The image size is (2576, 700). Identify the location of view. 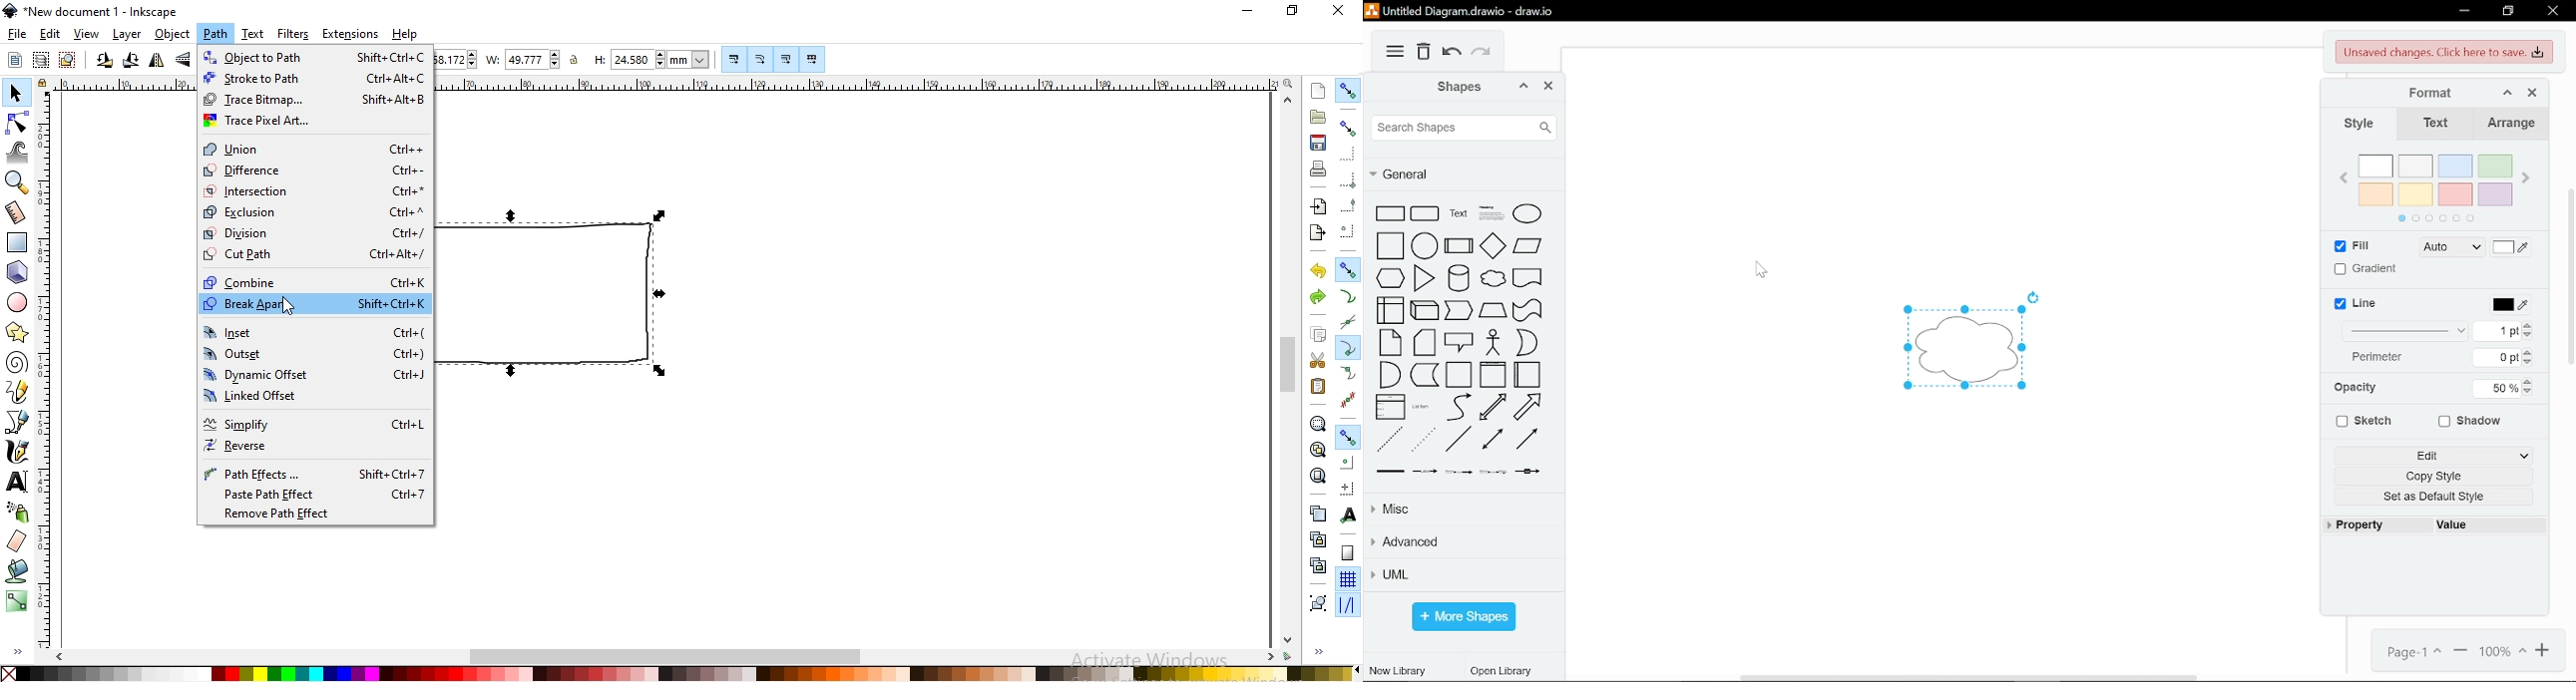
(86, 35).